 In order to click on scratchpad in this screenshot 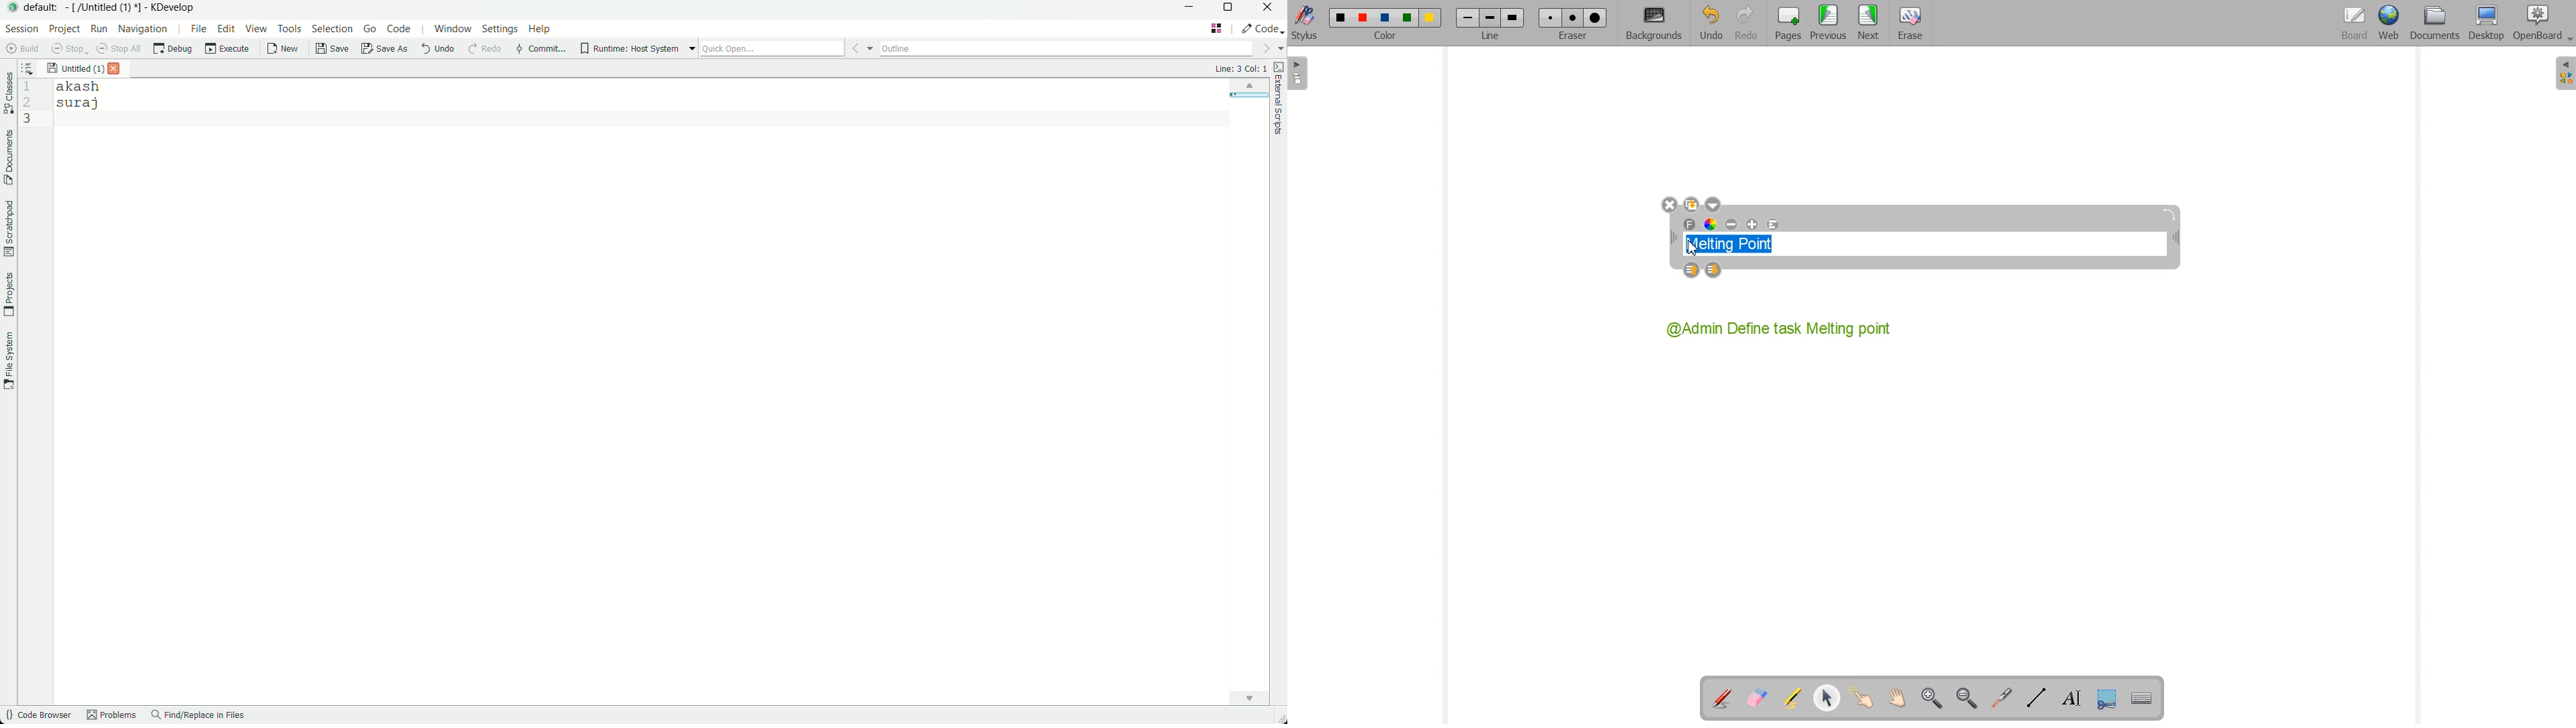, I will do `click(8, 229)`.